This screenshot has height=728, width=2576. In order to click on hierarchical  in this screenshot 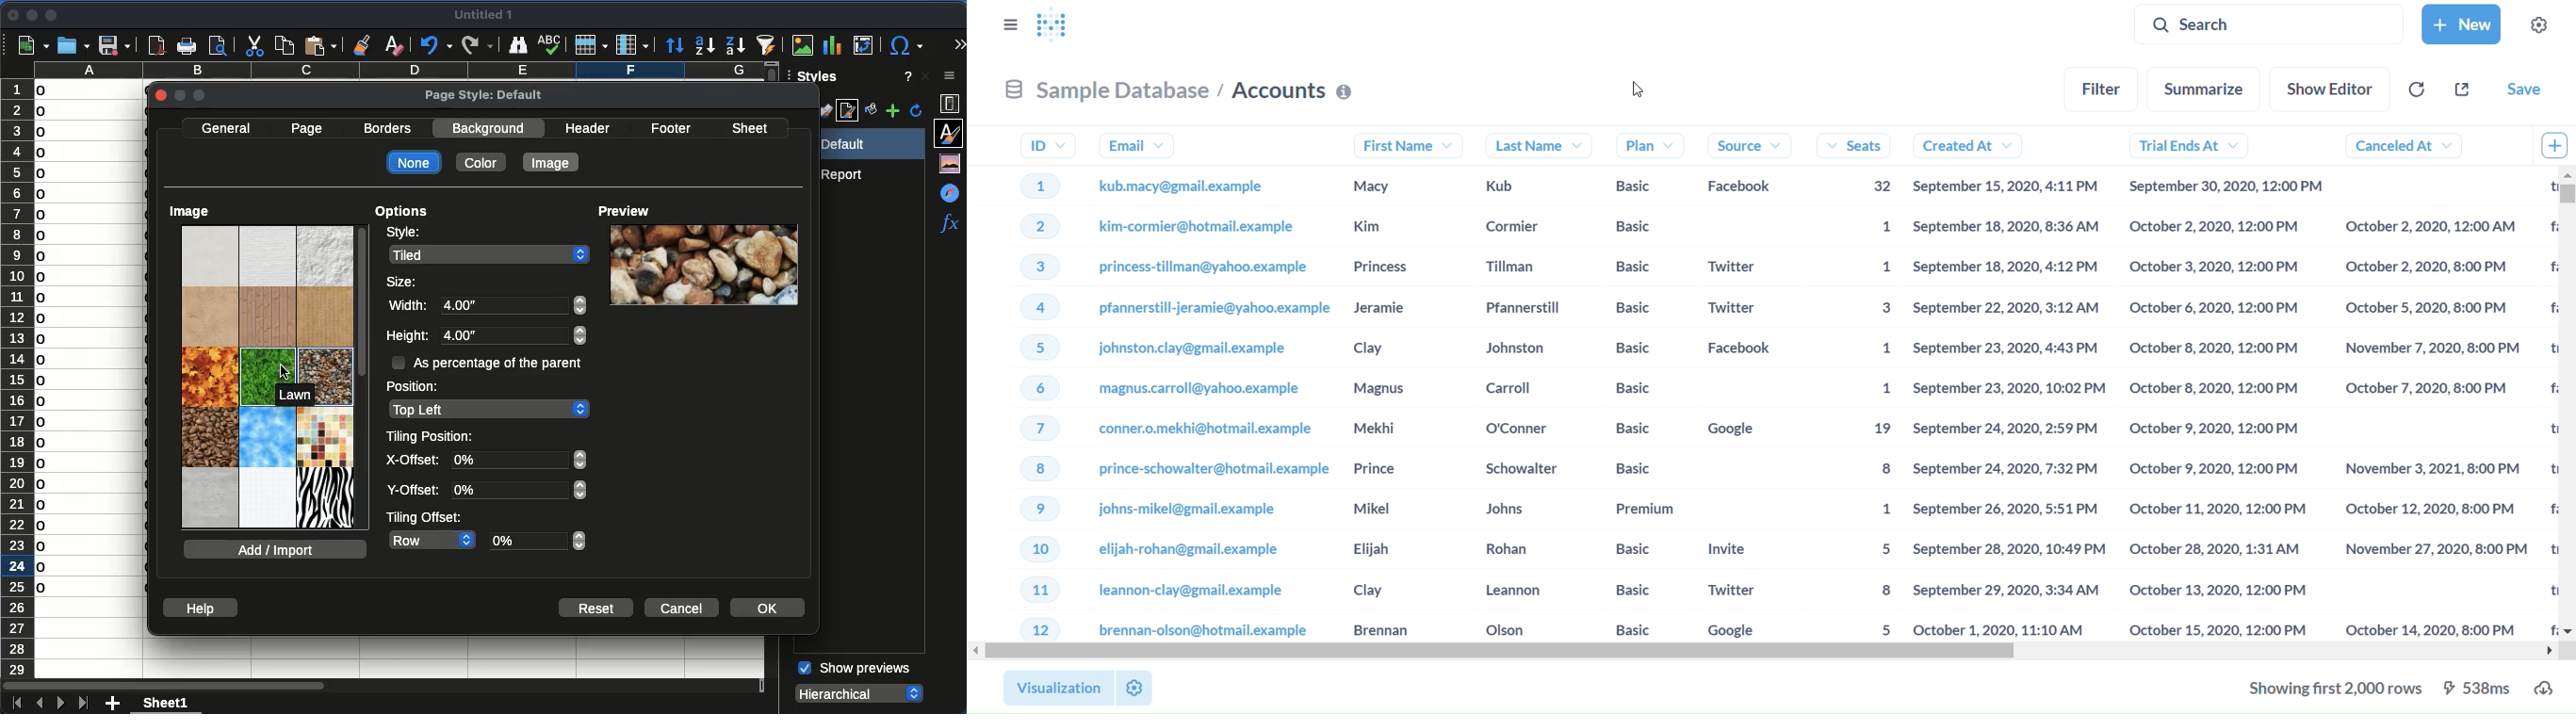, I will do `click(861, 692)`.